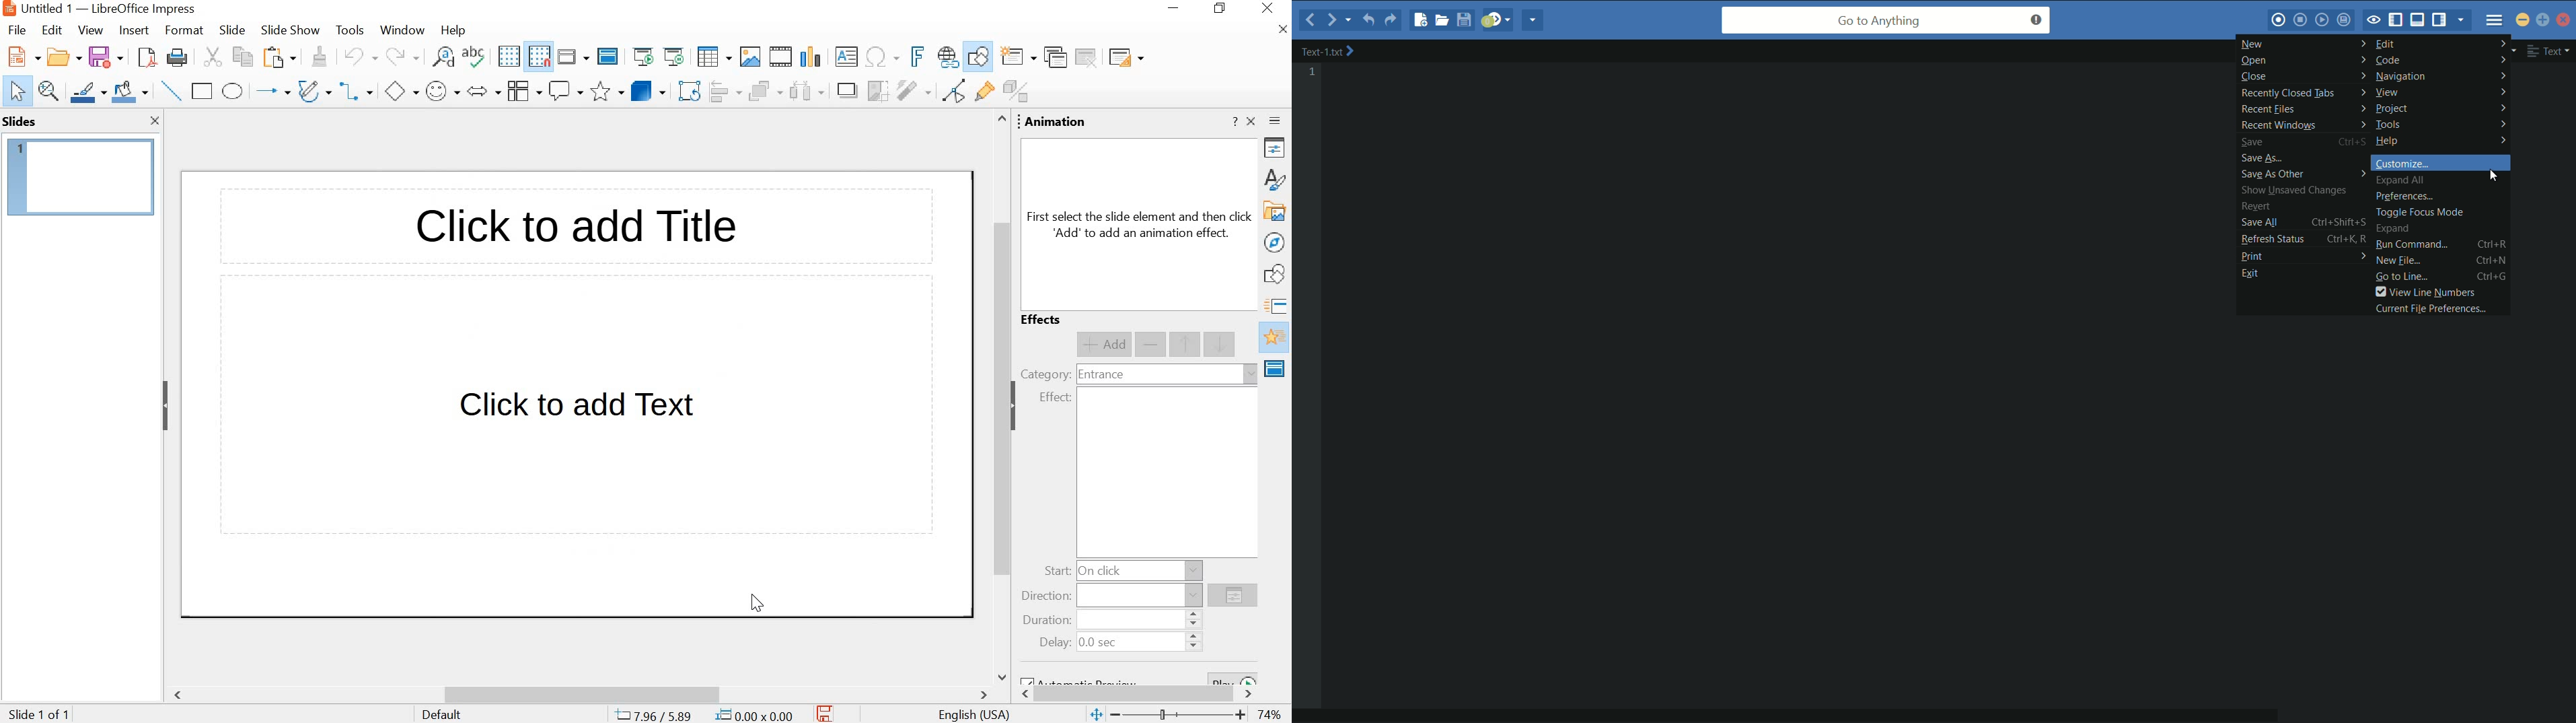 This screenshot has height=728, width=2576. I want to click on effect, so click(1055, 398).